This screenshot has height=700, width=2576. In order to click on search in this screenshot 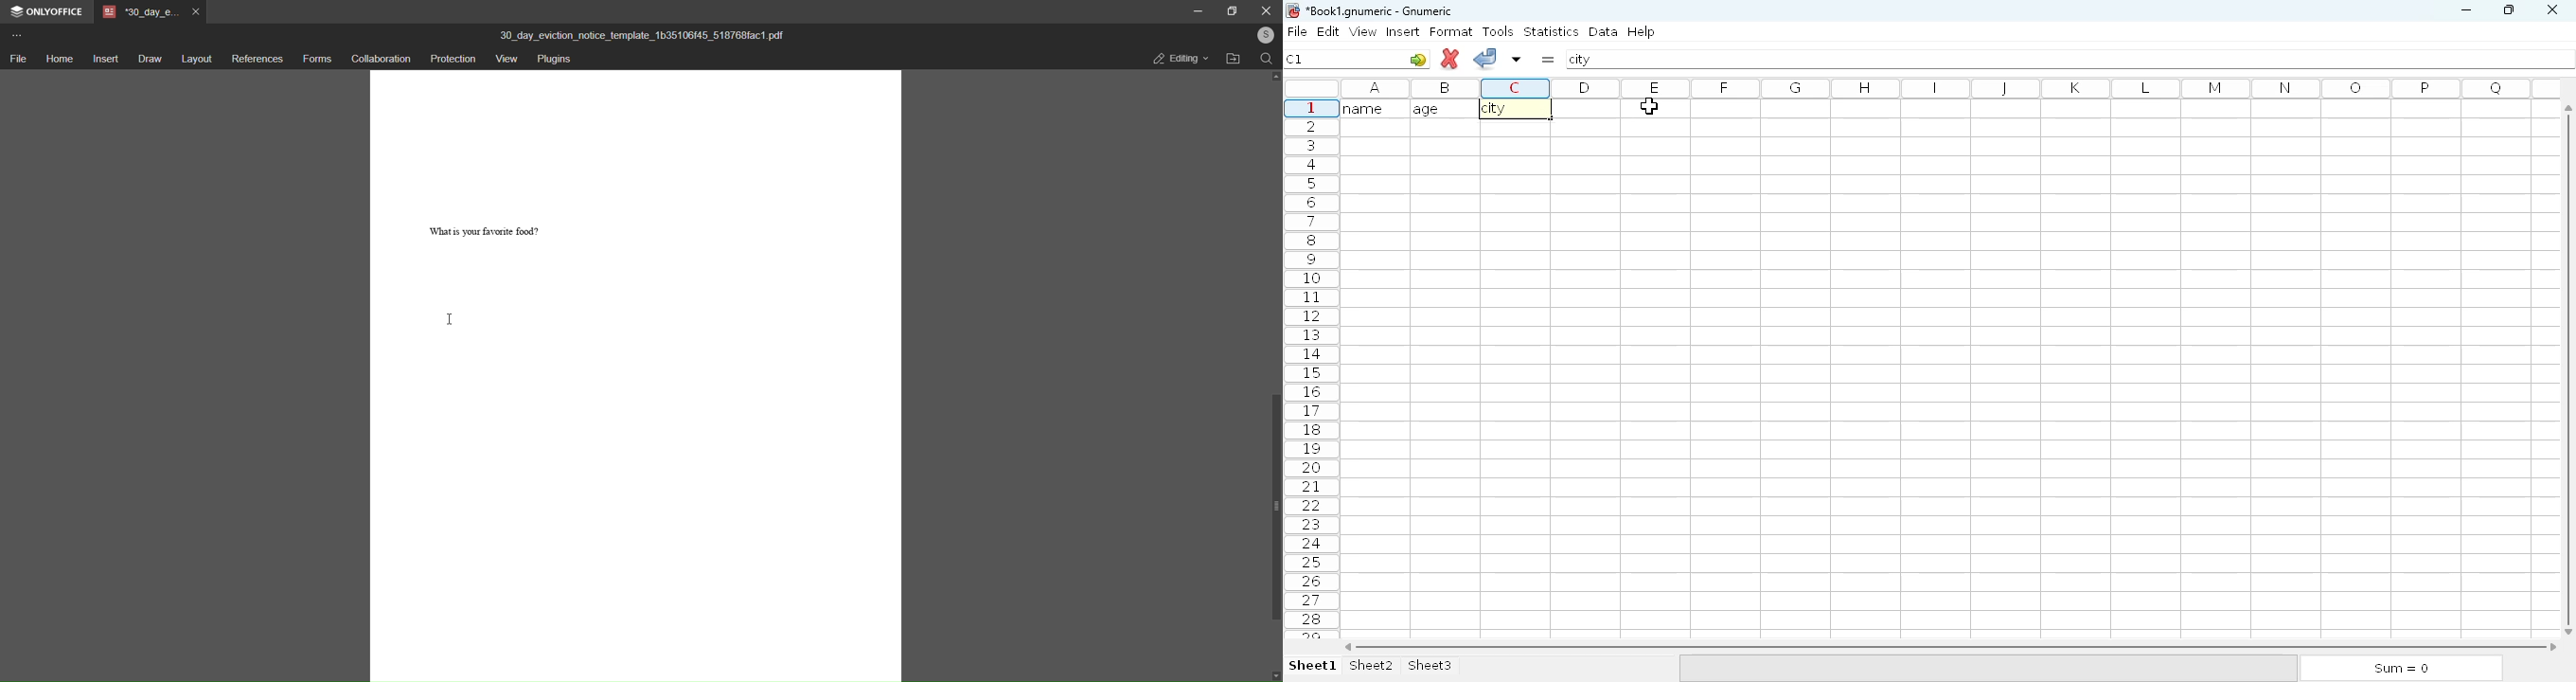, I will do `click(1267, 60)`.